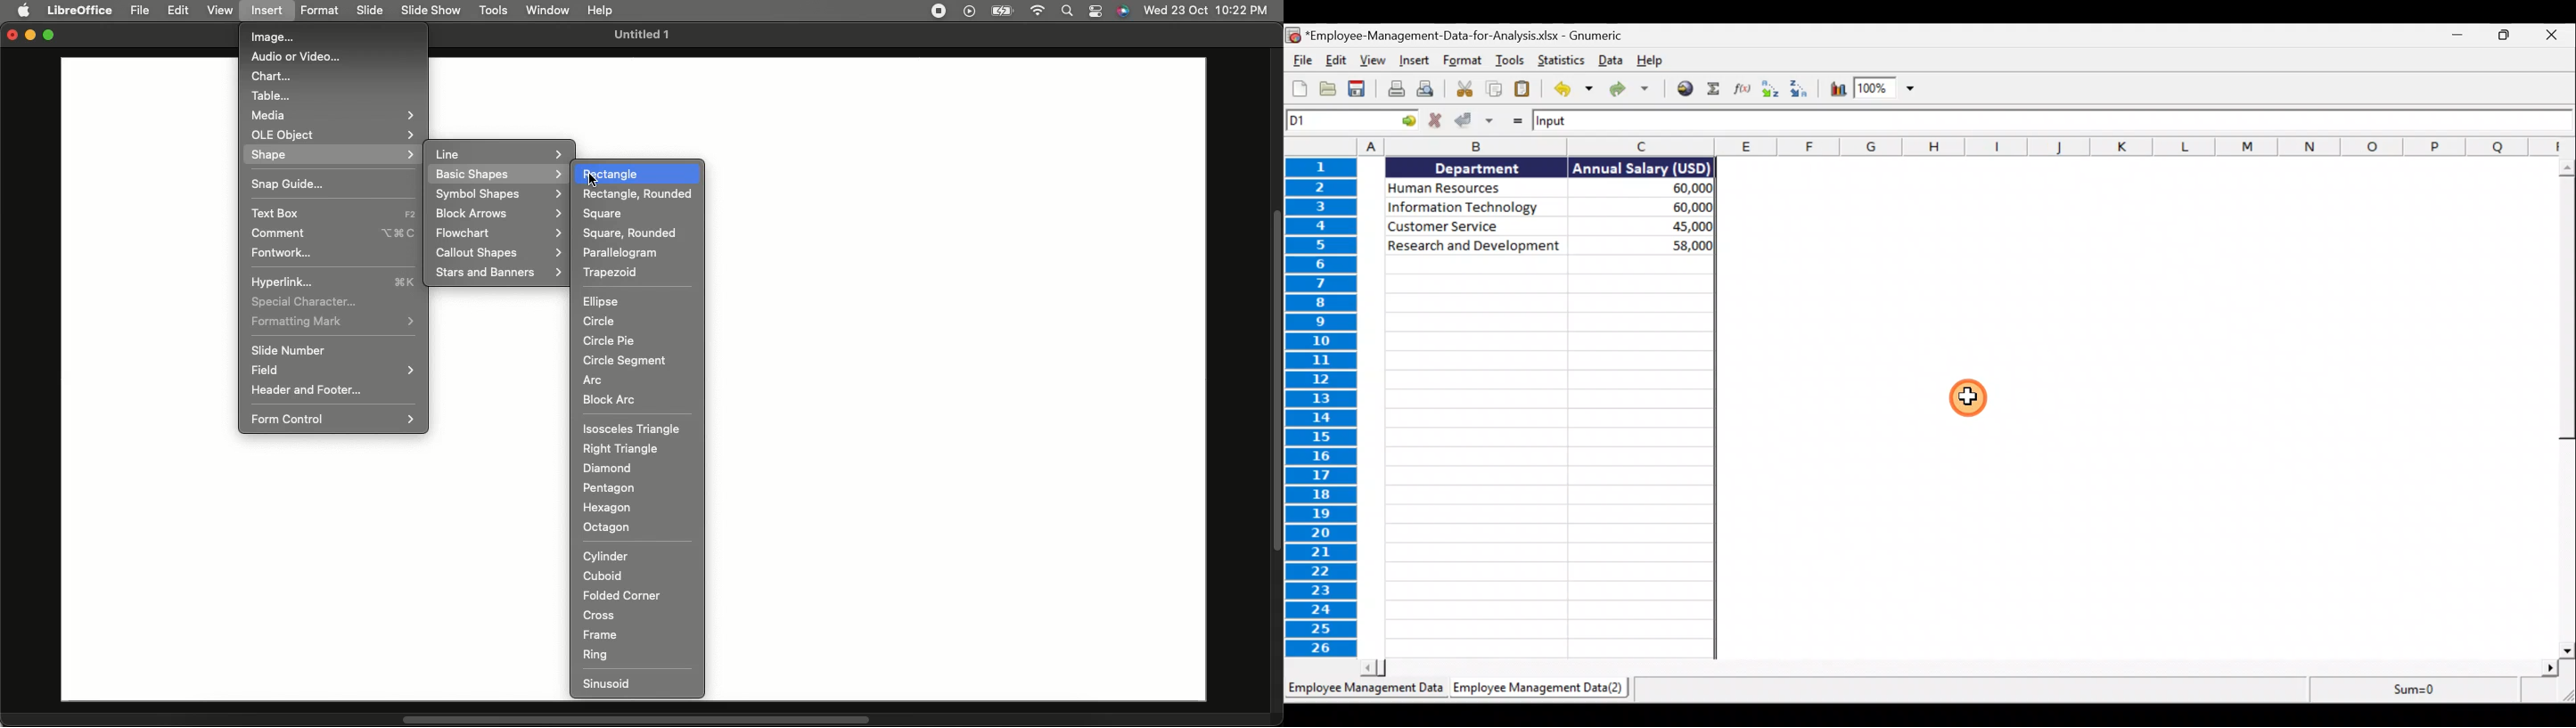 The height and width of the screenshot is (728, 2576). Describe the element at coordinates (282, 252) in the screenshot. I see `Fontwork` at that location.